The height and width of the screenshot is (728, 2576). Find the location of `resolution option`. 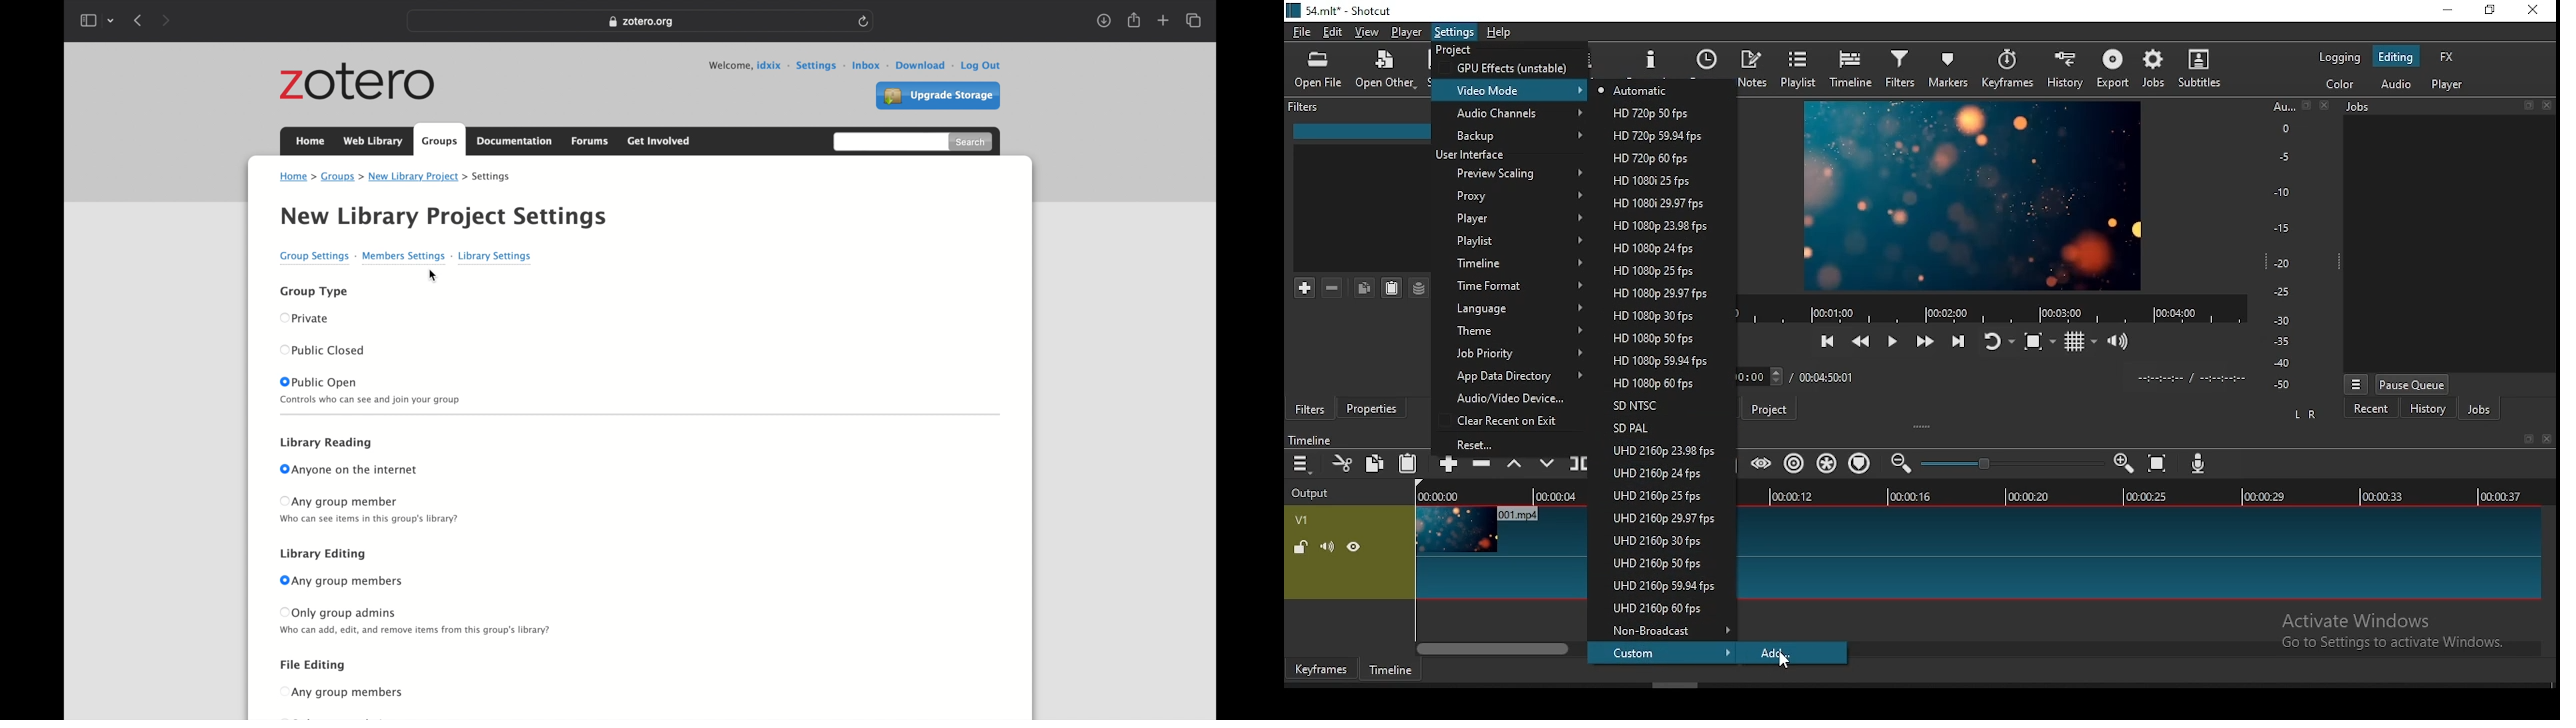

resolution option is located at coordinates (1663, 315).